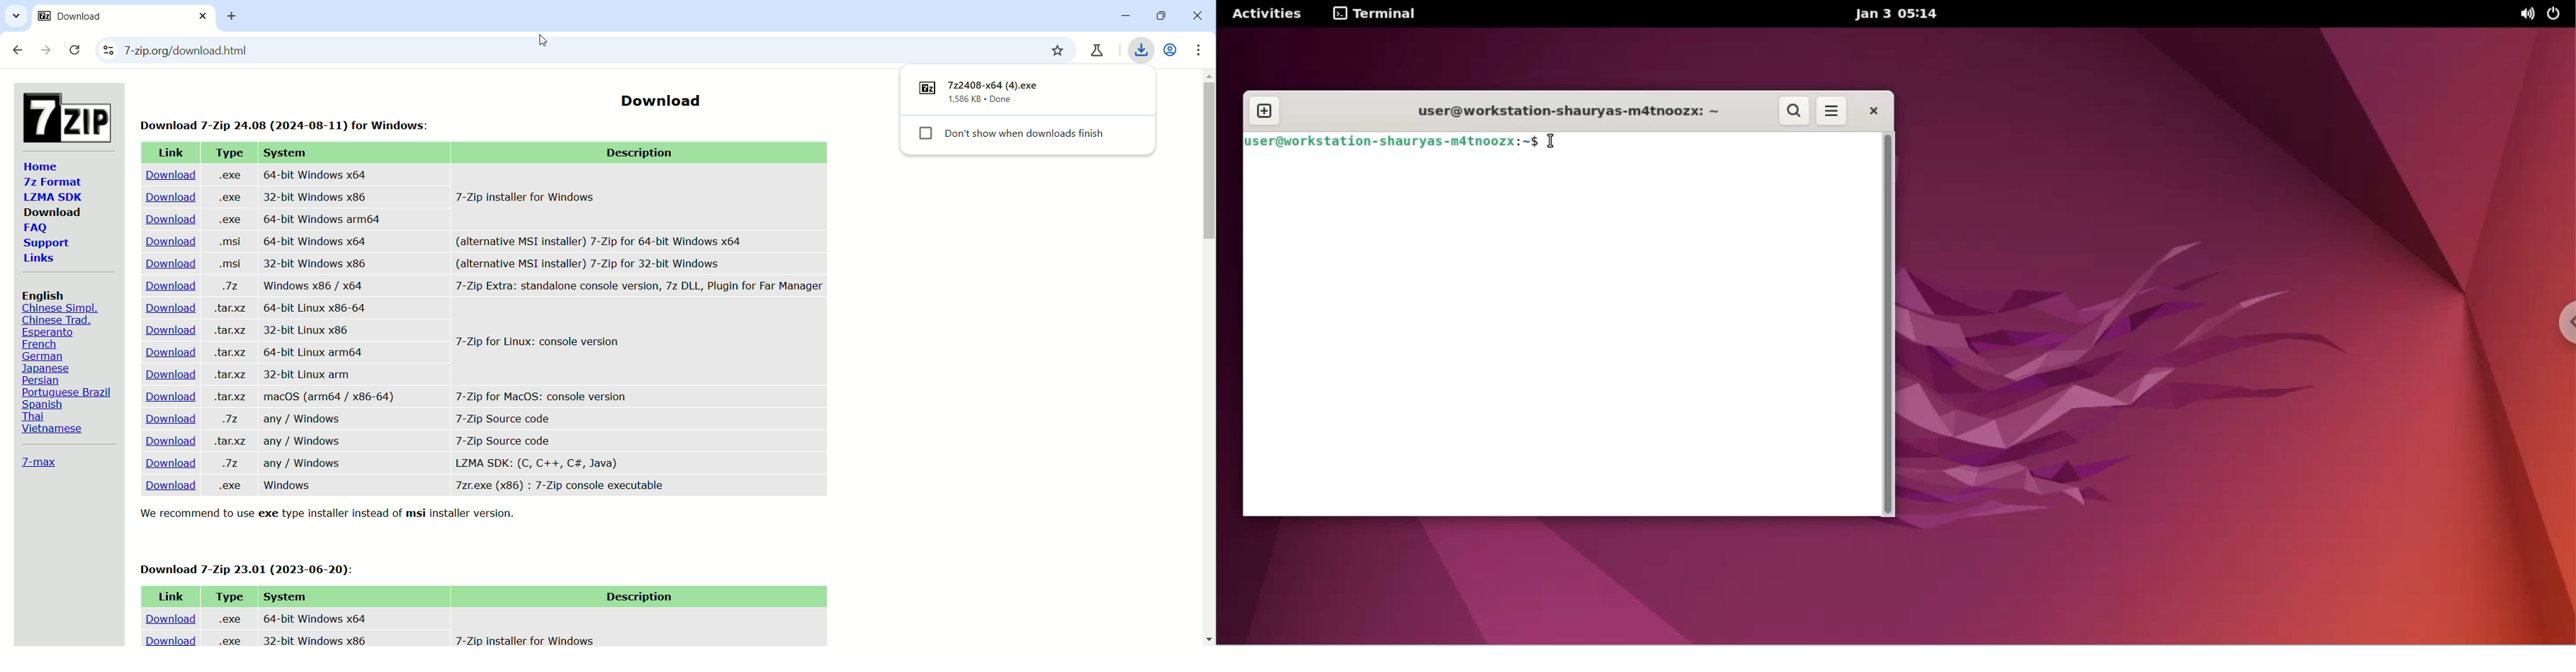 This screenshot has width=2576, height=672. I want to click on Download, so click(53, 212).